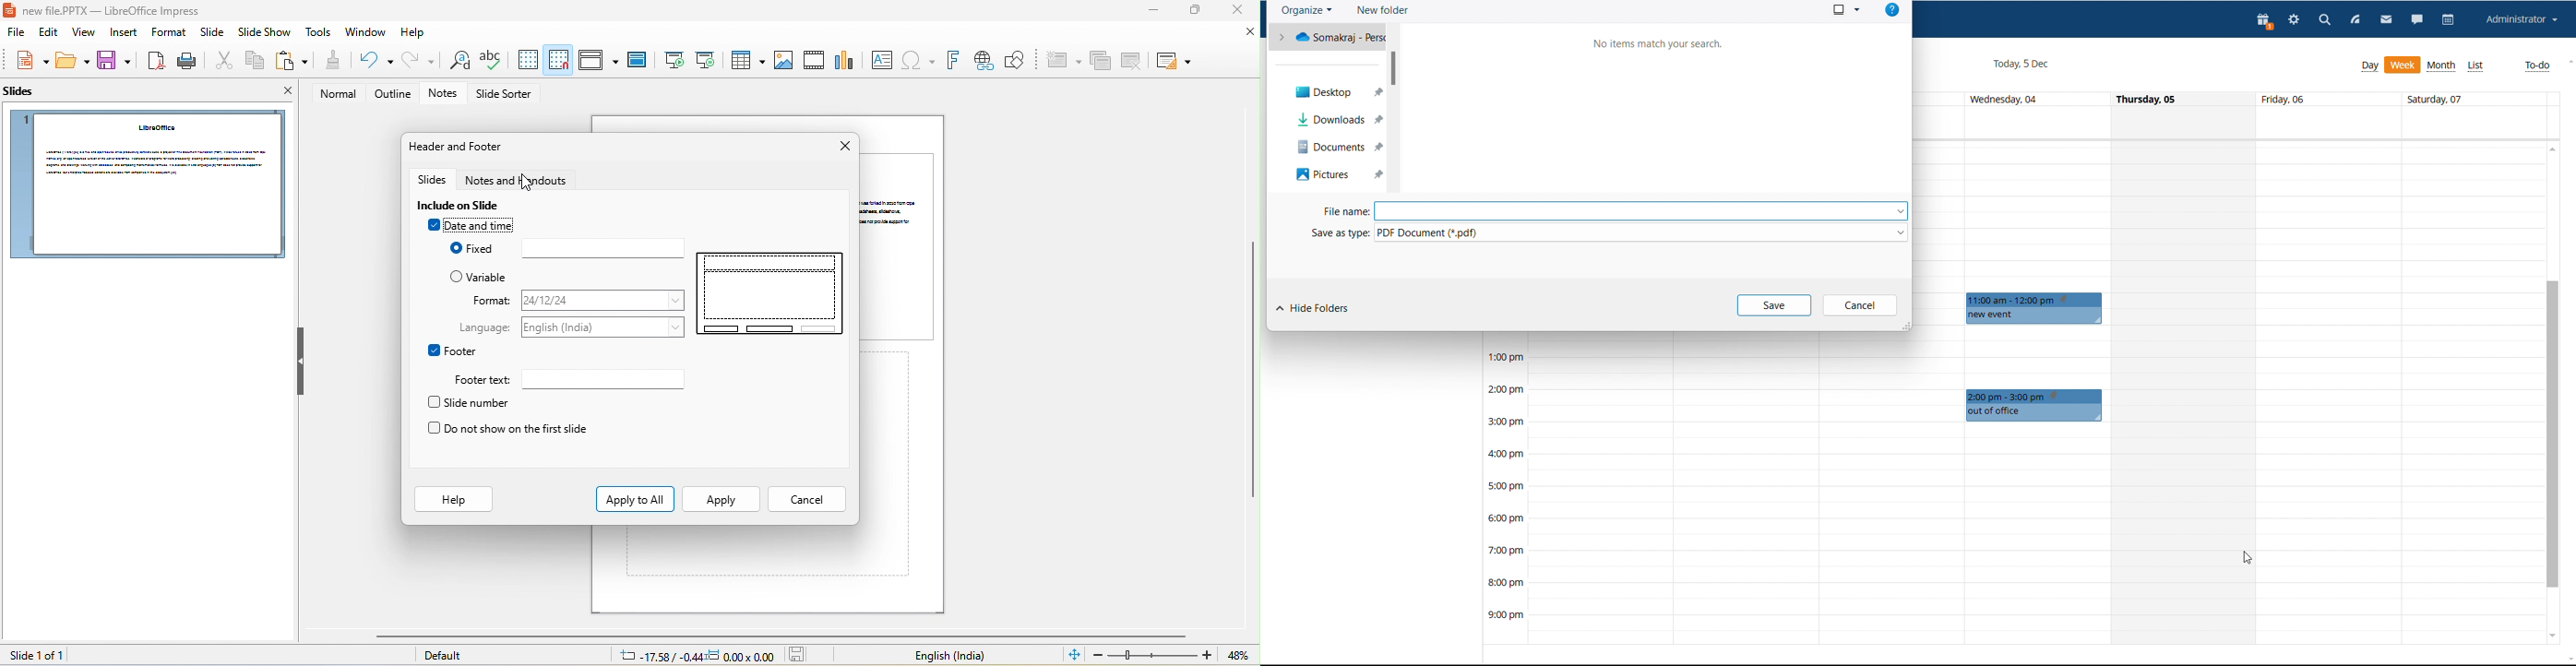  What do you see at coordinates (107, 10) in the screenshot?
I see `new file.PPTX — LibreOffice Impress` at bounding box center [107, 10].